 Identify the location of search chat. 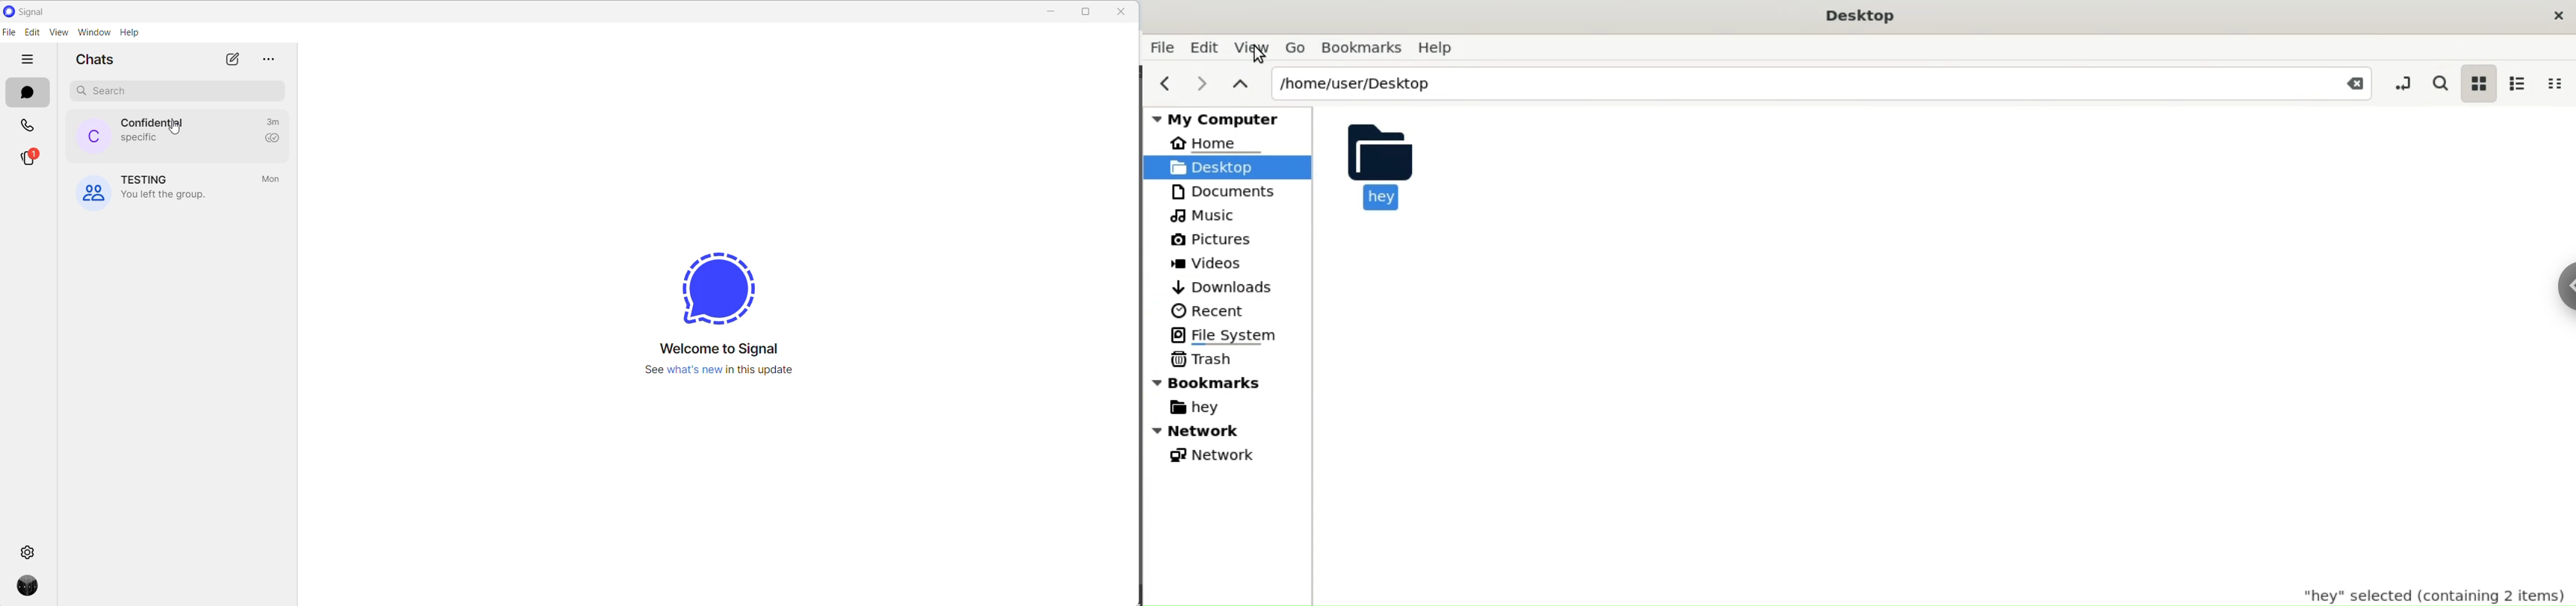
(178, 91).